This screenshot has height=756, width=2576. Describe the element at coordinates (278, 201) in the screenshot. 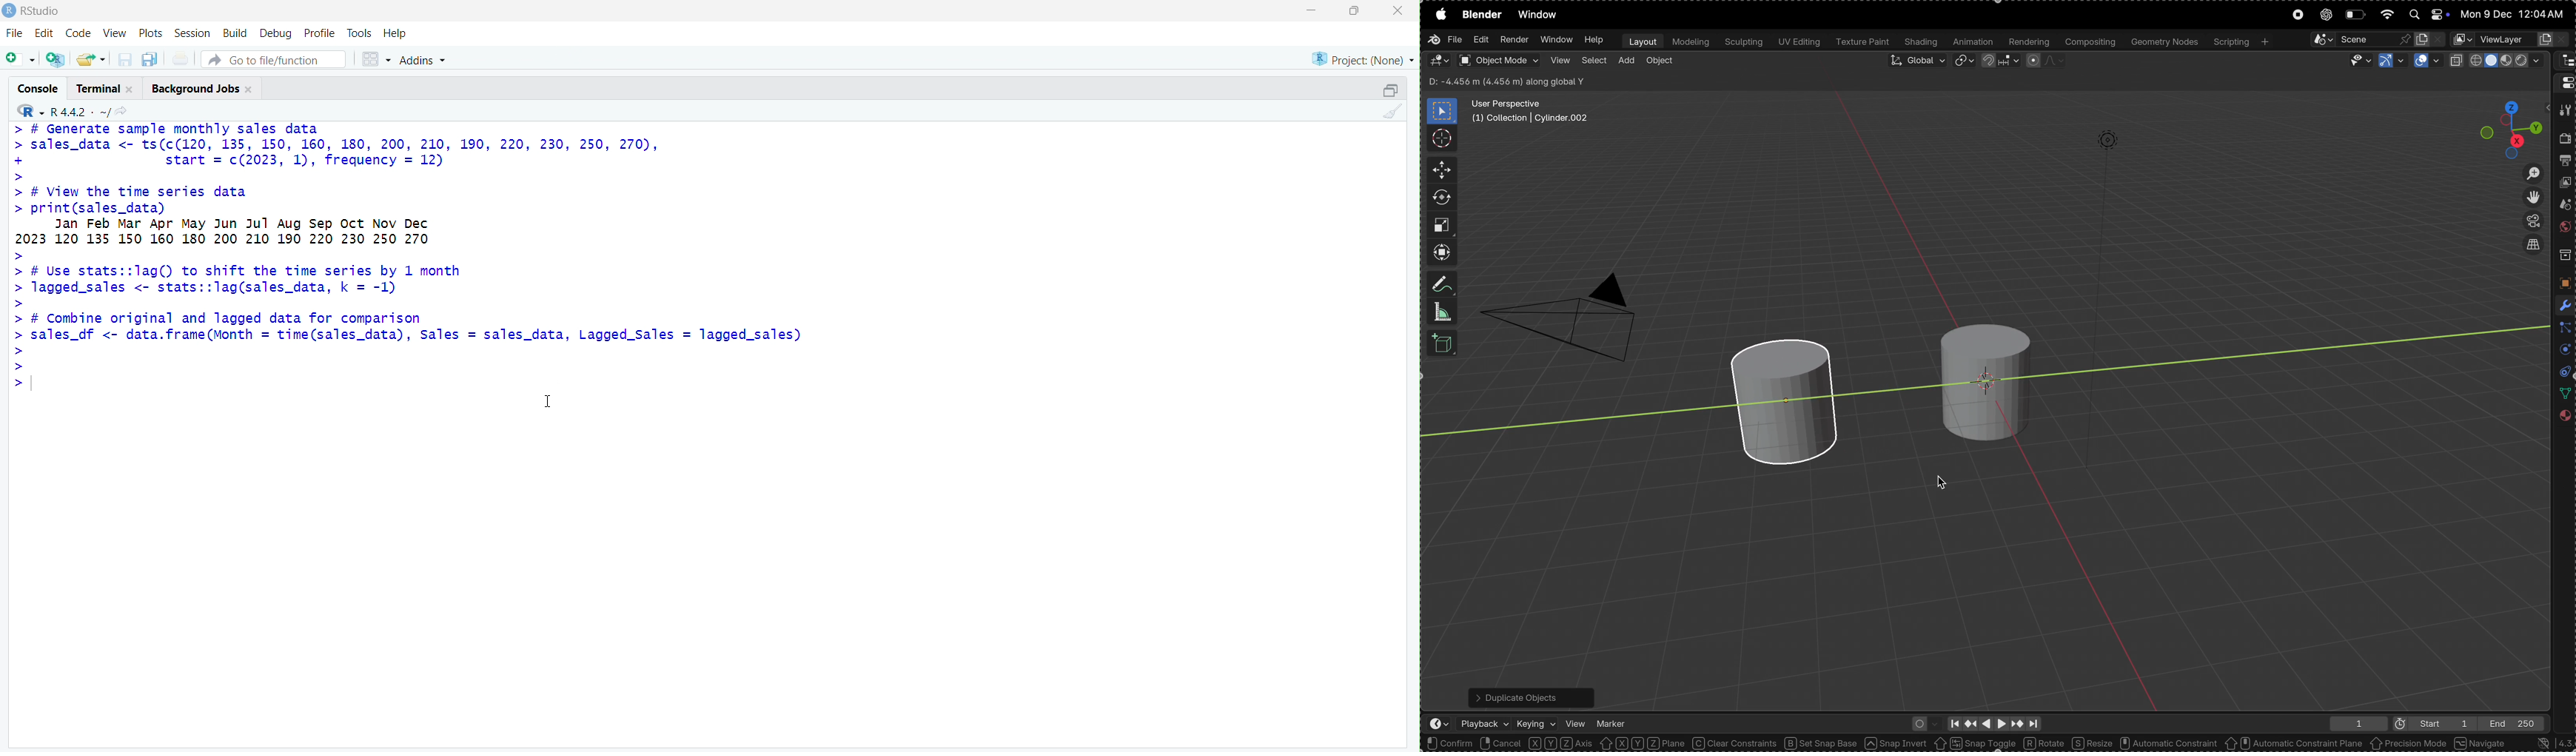

I see `> # View the Time series data> print(sales_data)` at that location.